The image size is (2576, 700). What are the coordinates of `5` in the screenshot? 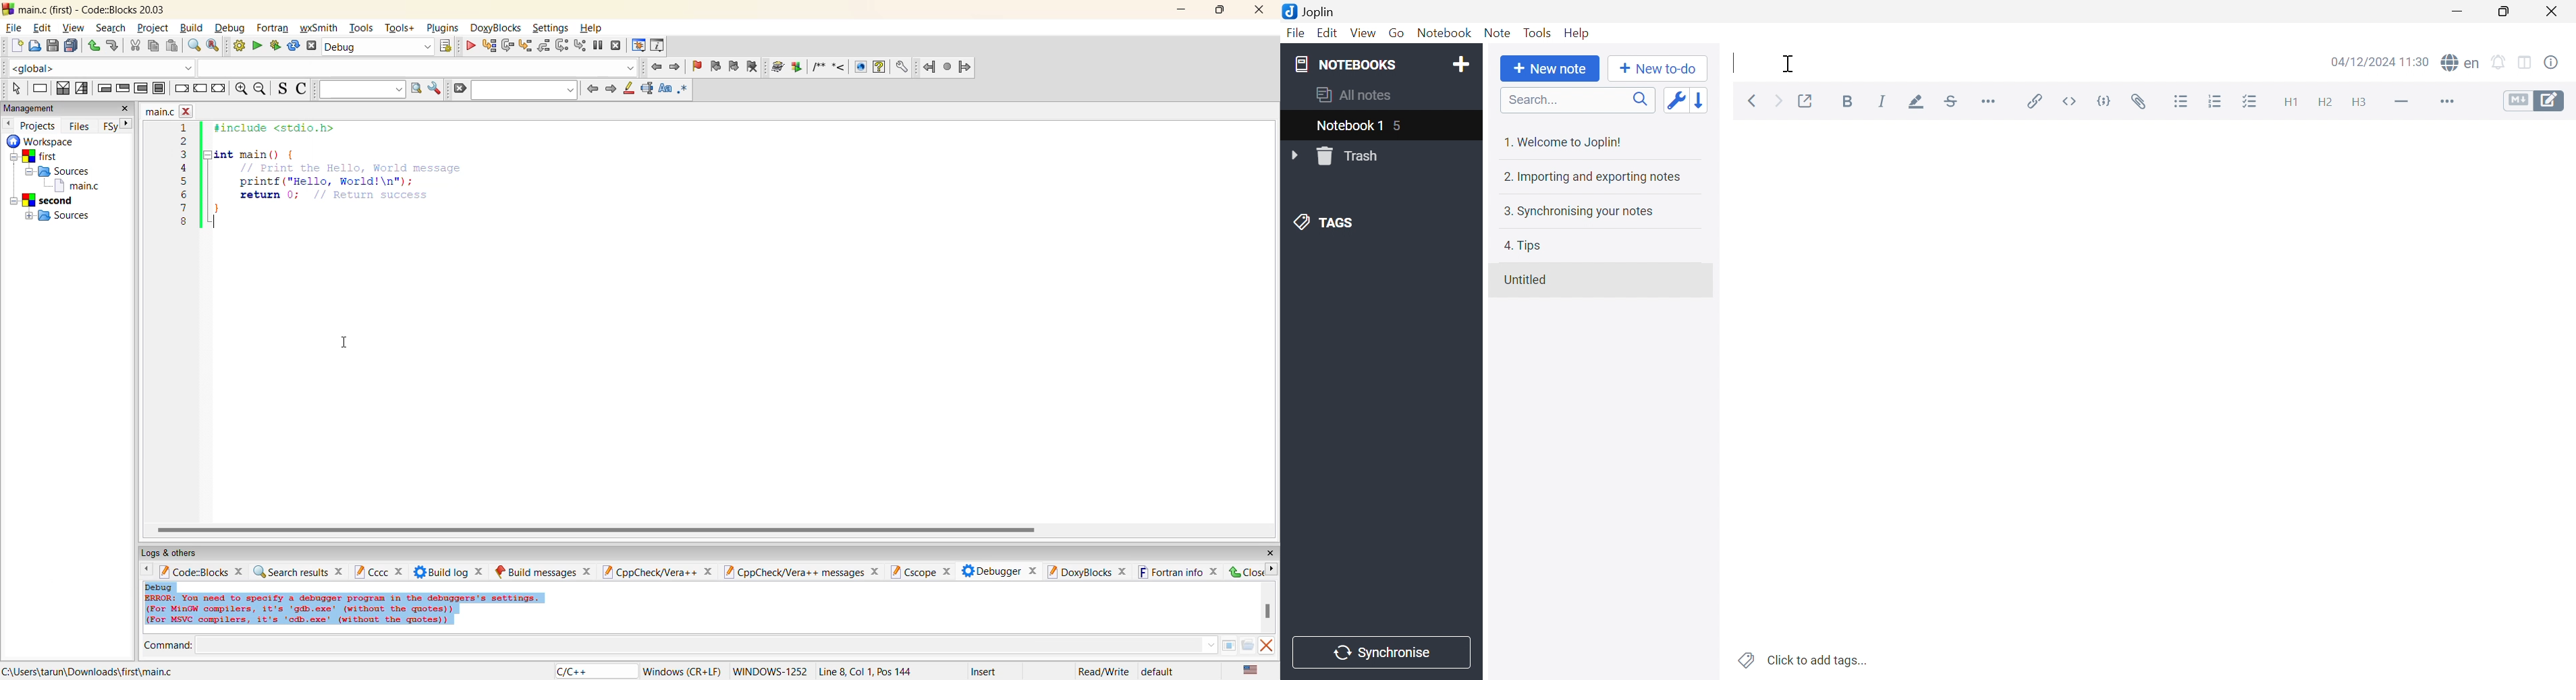 It's located at (1400, 127).